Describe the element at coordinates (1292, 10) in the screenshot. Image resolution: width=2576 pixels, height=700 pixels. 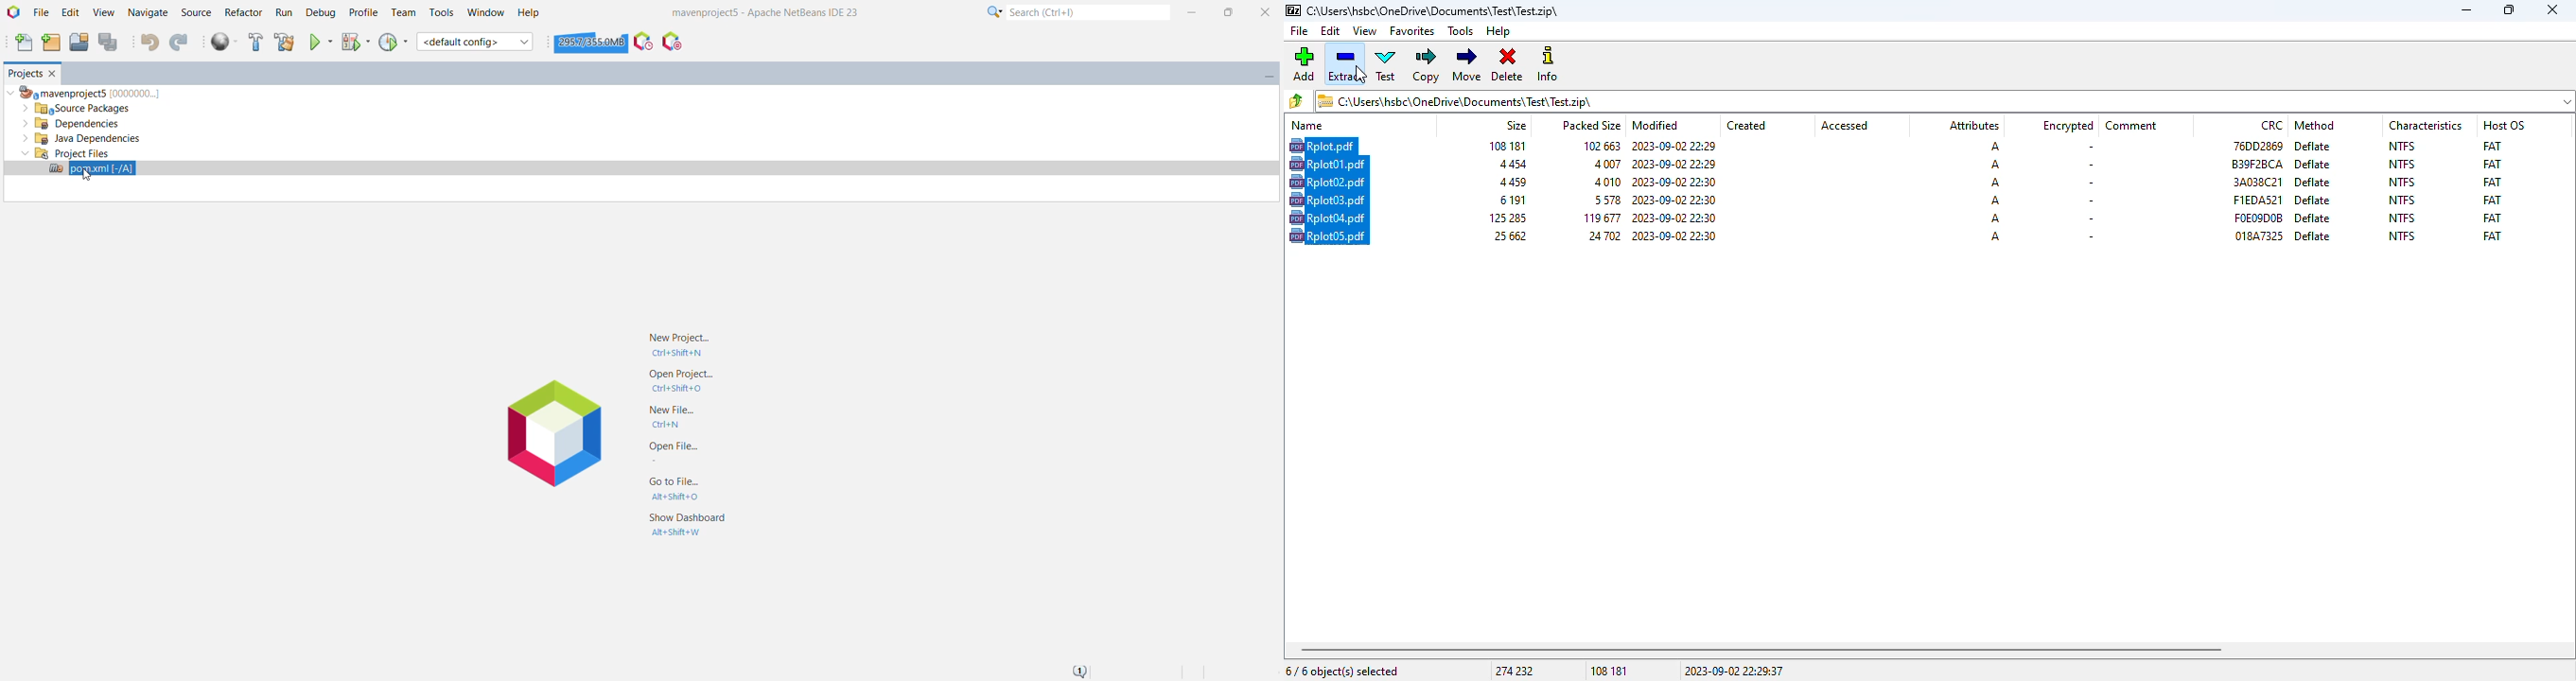
I see `logo` at that location.